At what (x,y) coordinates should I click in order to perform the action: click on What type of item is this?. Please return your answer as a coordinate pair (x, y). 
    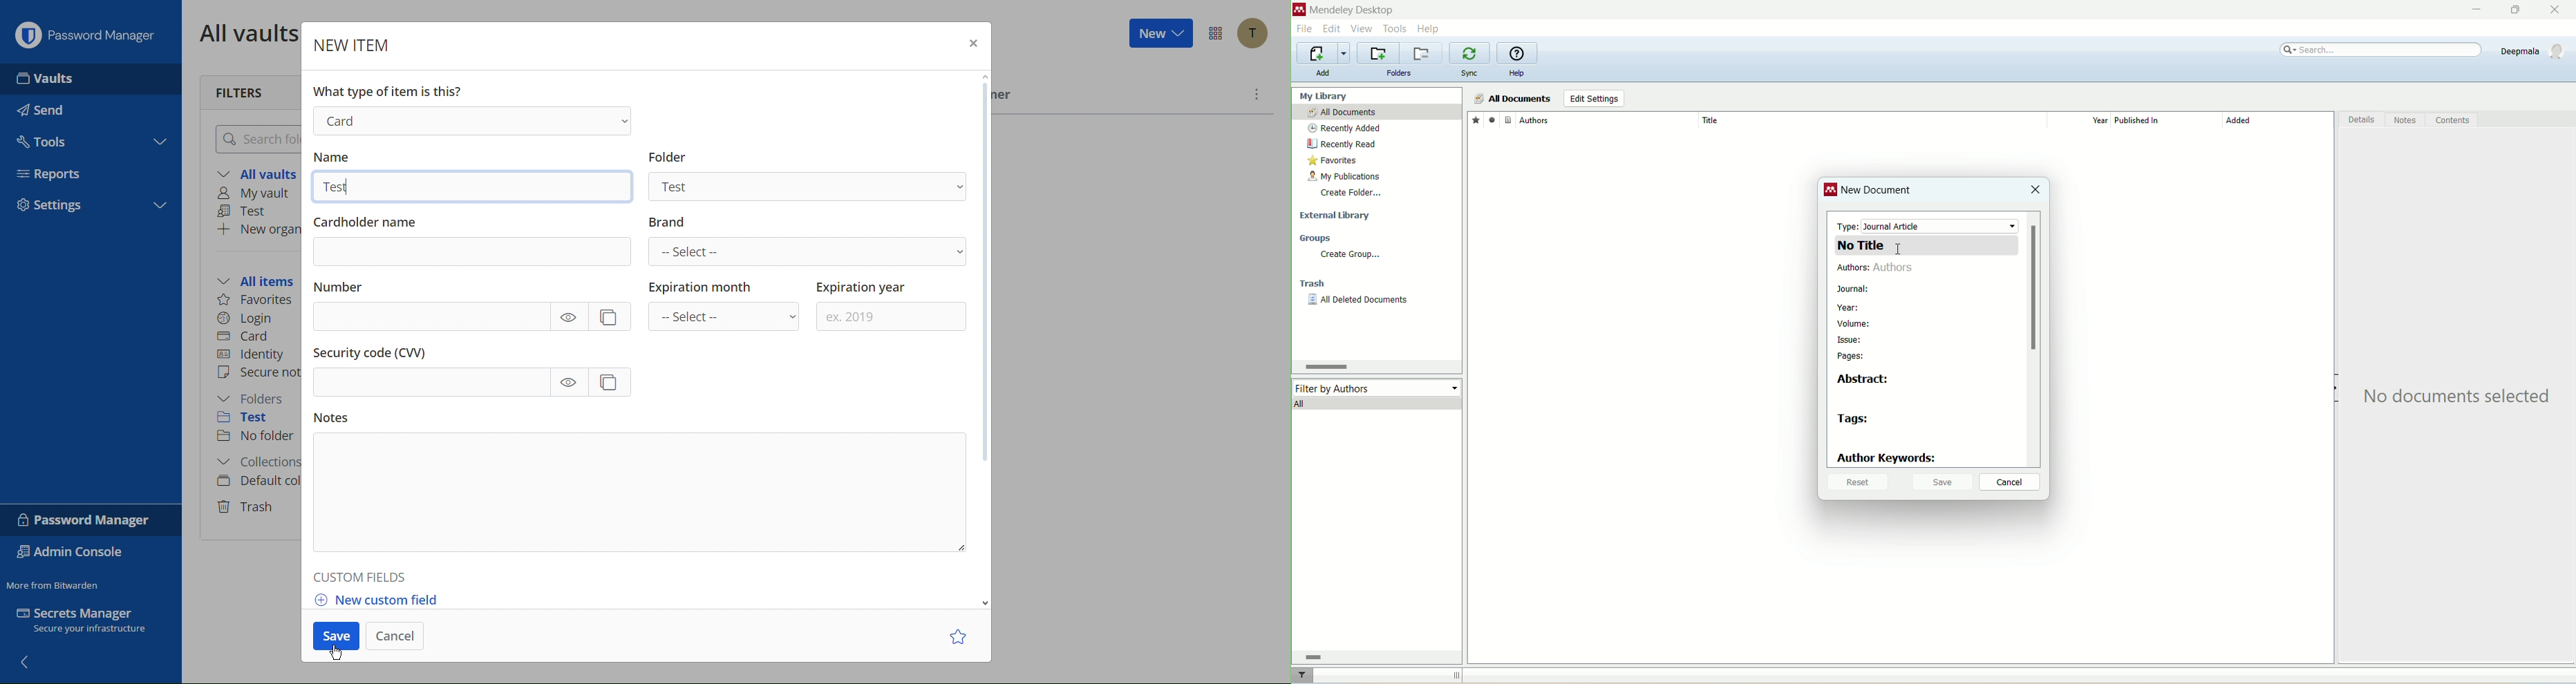
    Looking at the image, I should click on (397, 88).